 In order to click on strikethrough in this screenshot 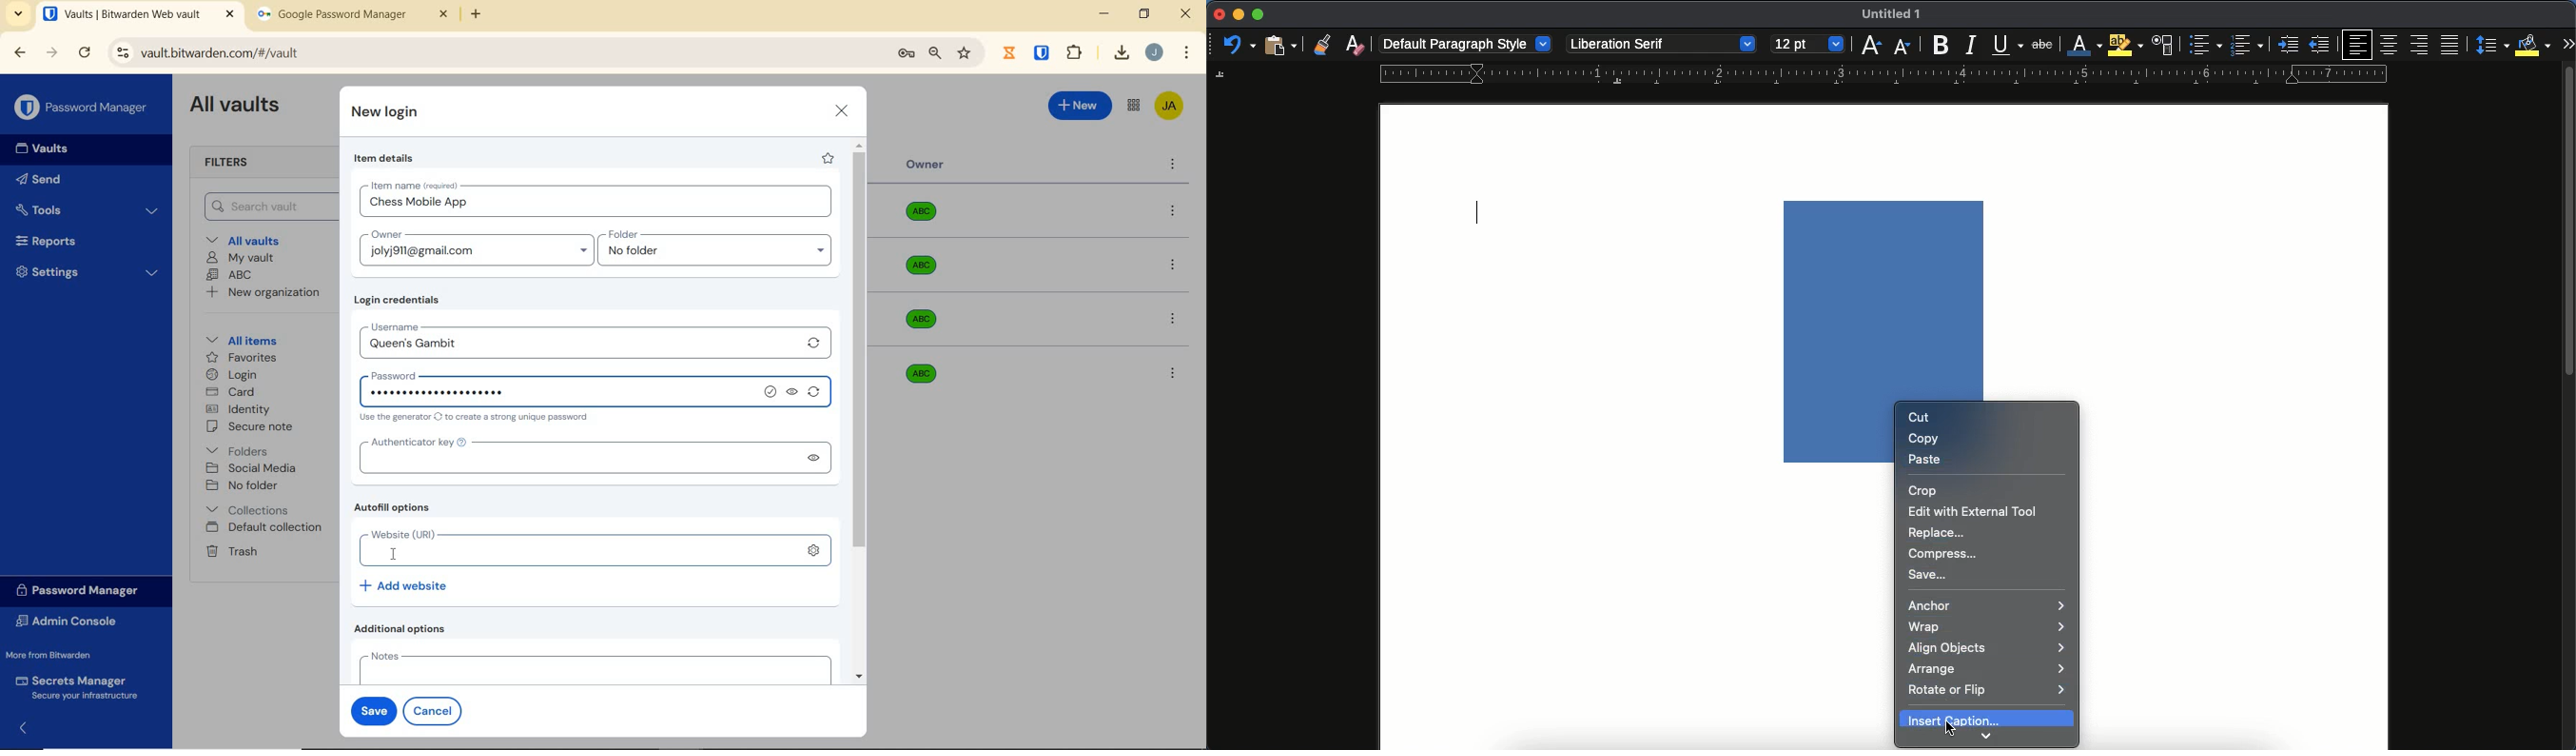, I will do `click(2044, 45)`.